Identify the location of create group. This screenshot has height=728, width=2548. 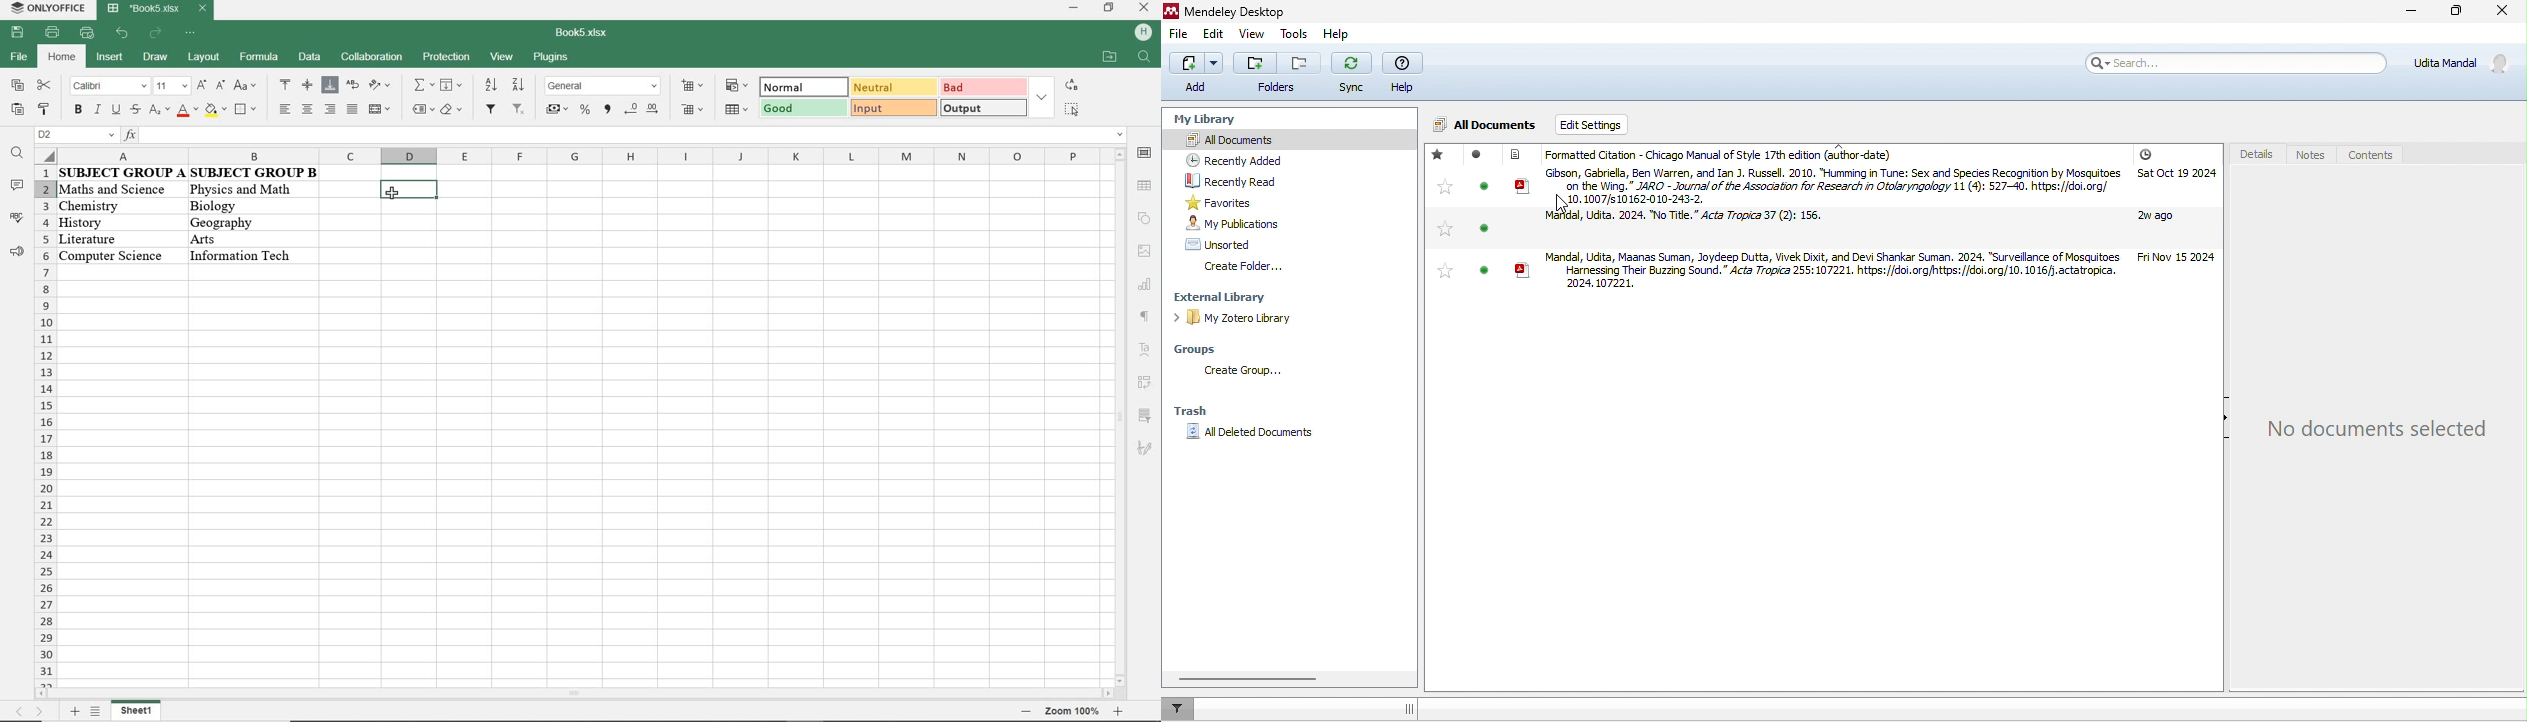
(1249, 373).